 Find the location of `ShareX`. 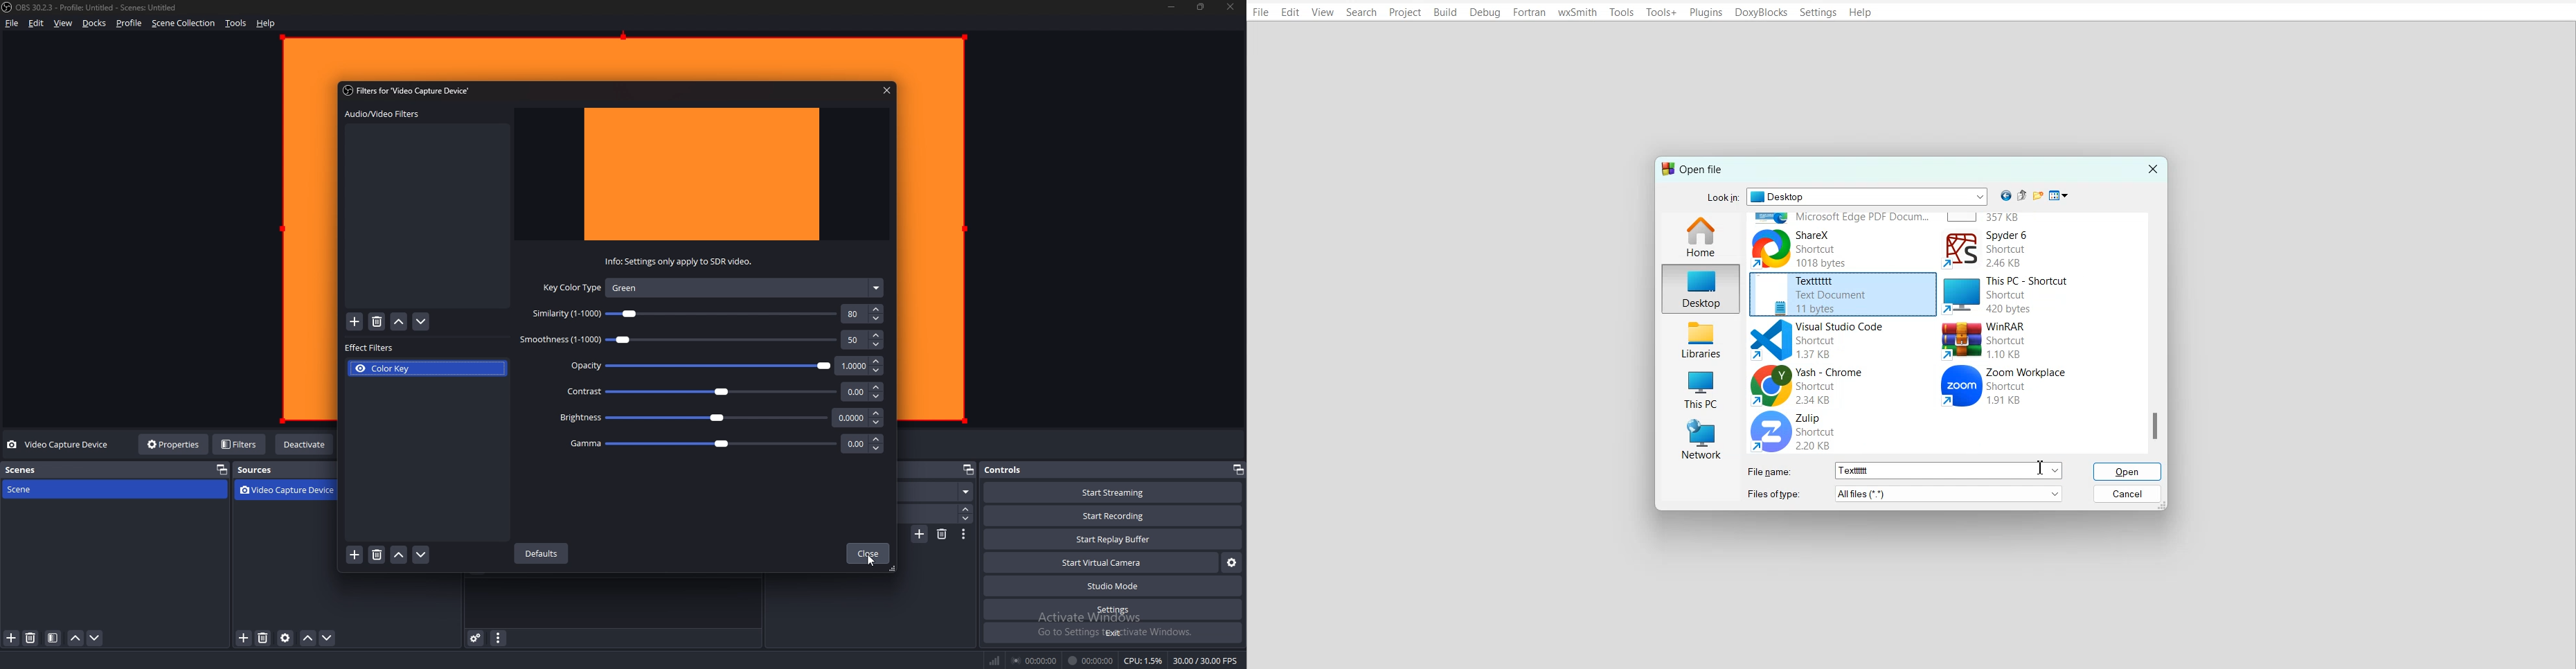

ShareX is located at coordinates (1842, 247).